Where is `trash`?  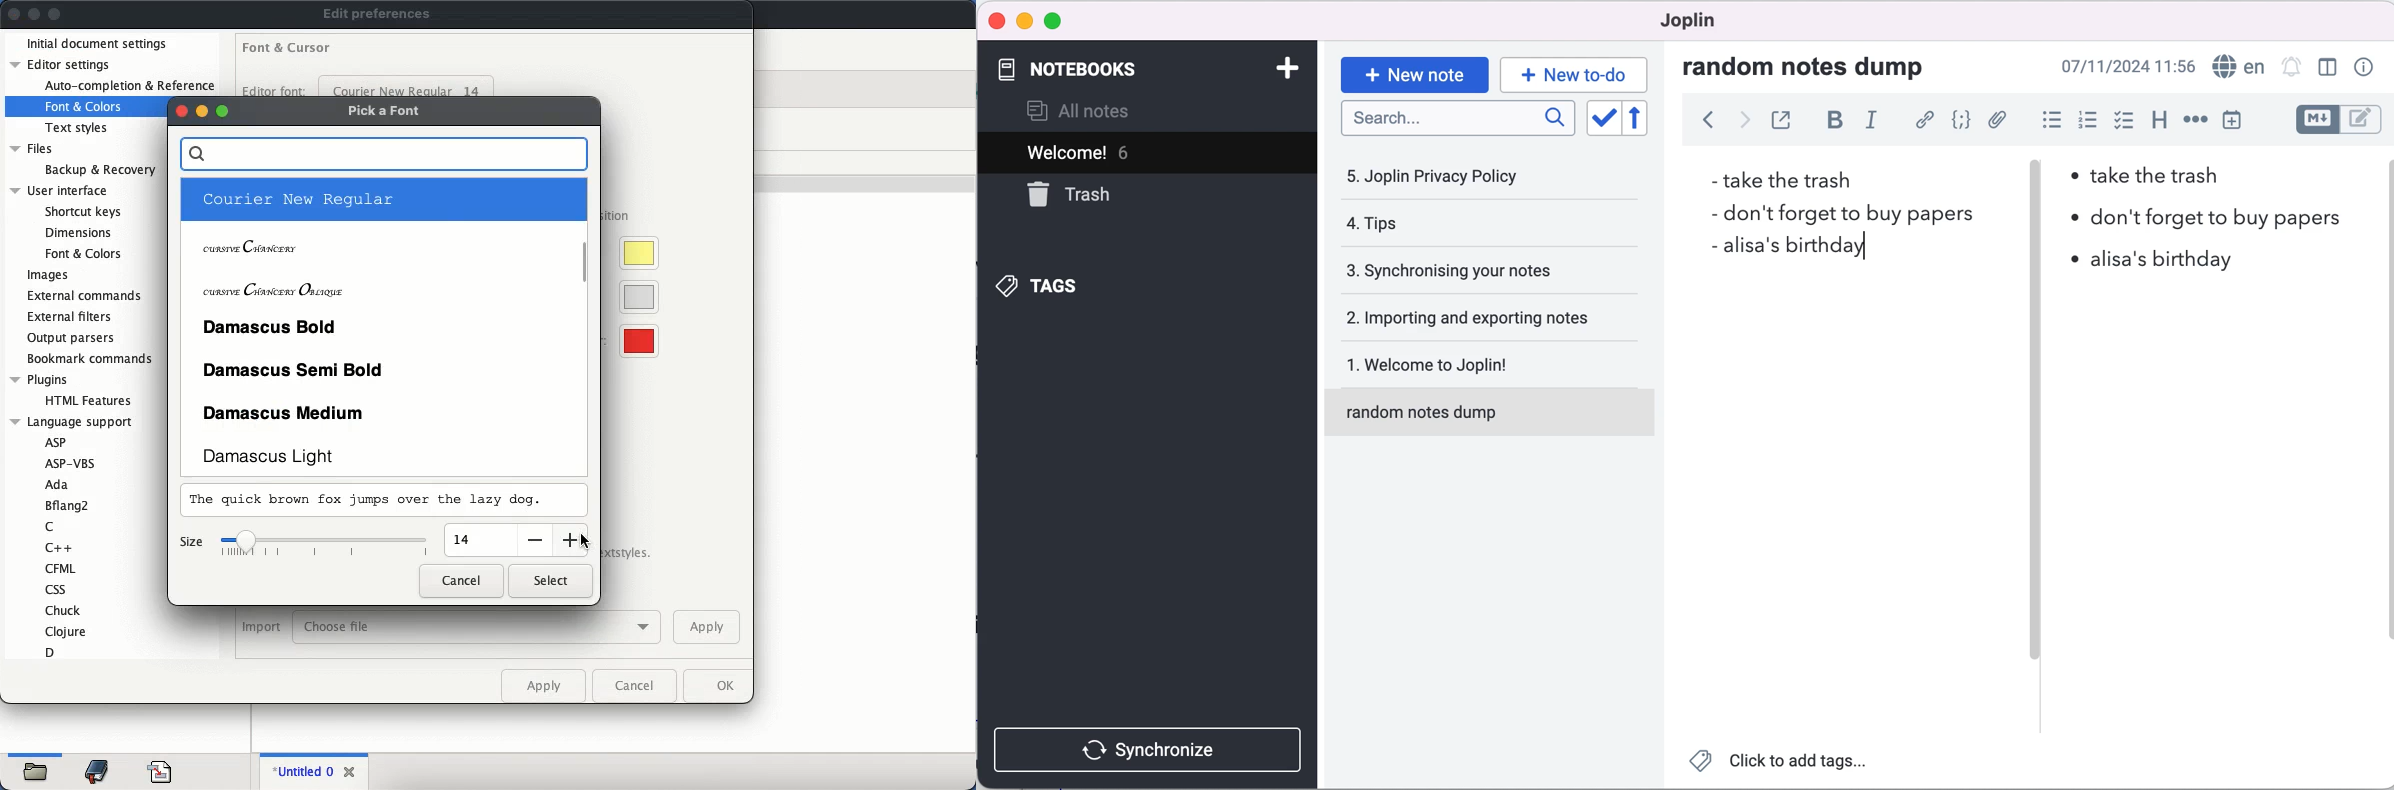
trash is located at coordinates (1103, 196).